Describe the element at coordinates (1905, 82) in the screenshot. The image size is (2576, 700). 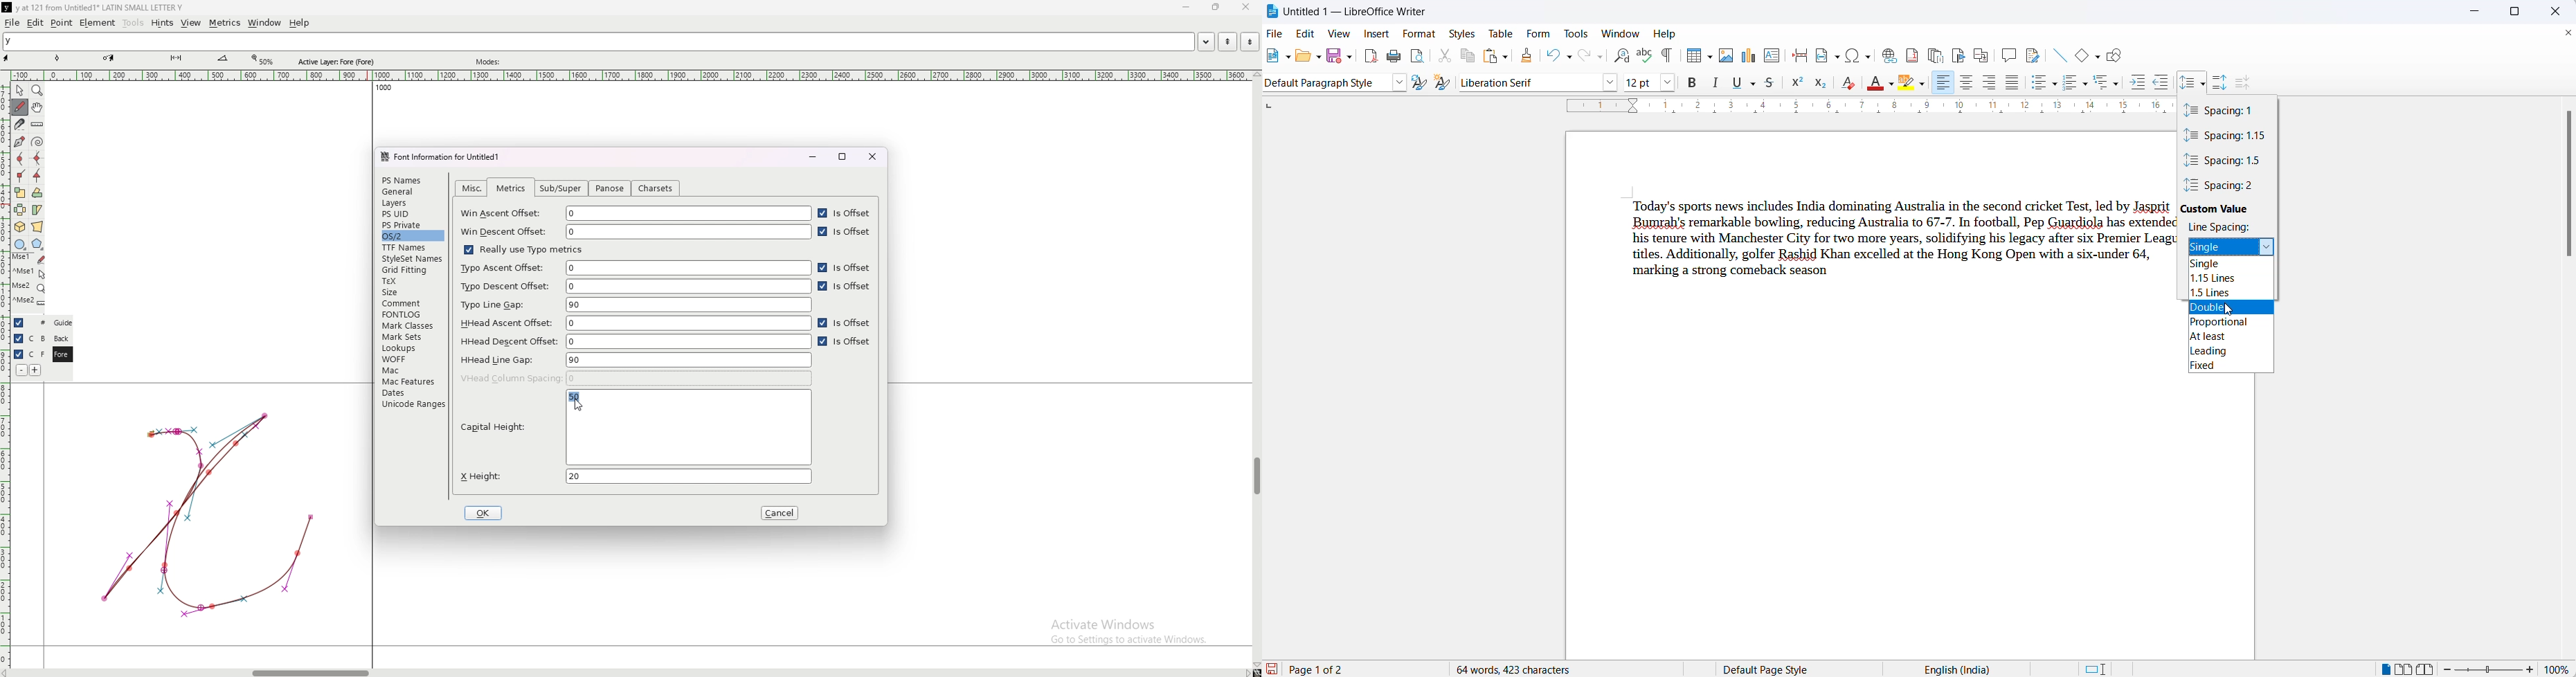
I see `character highlight` at that location.